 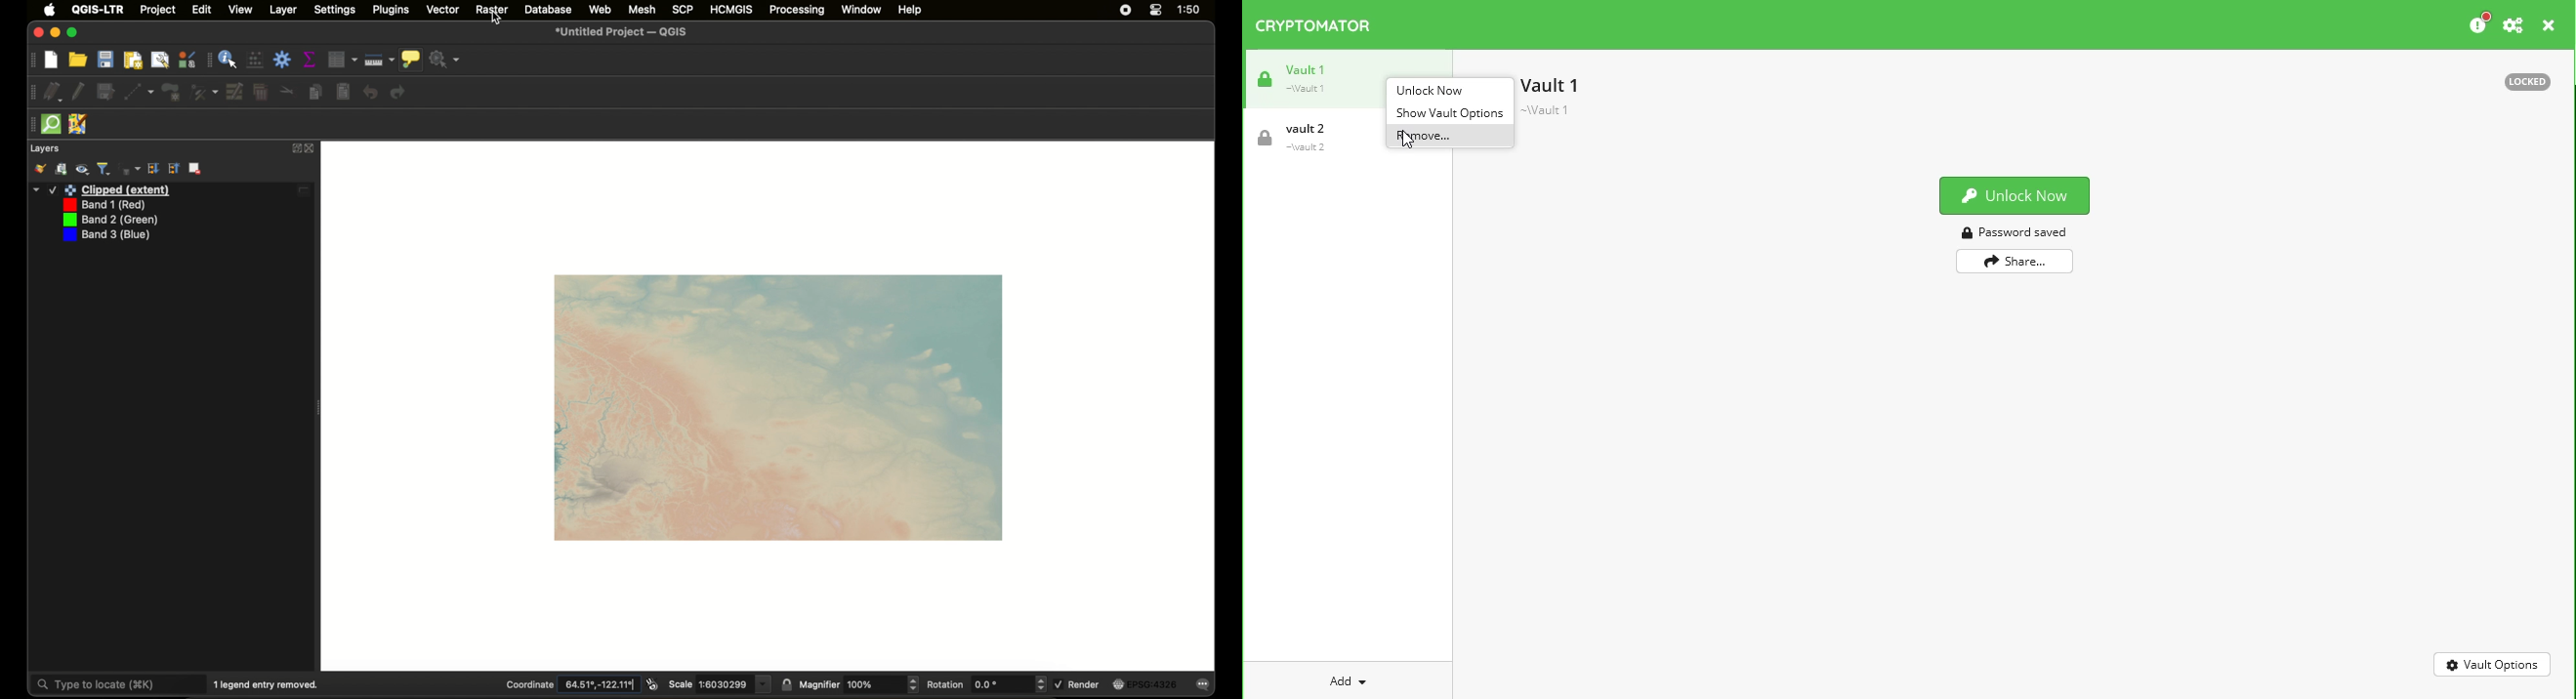 What do you see at coordinates (2015, 261) in the screenshot?
I see `share` at bounding box center [2015, 261].